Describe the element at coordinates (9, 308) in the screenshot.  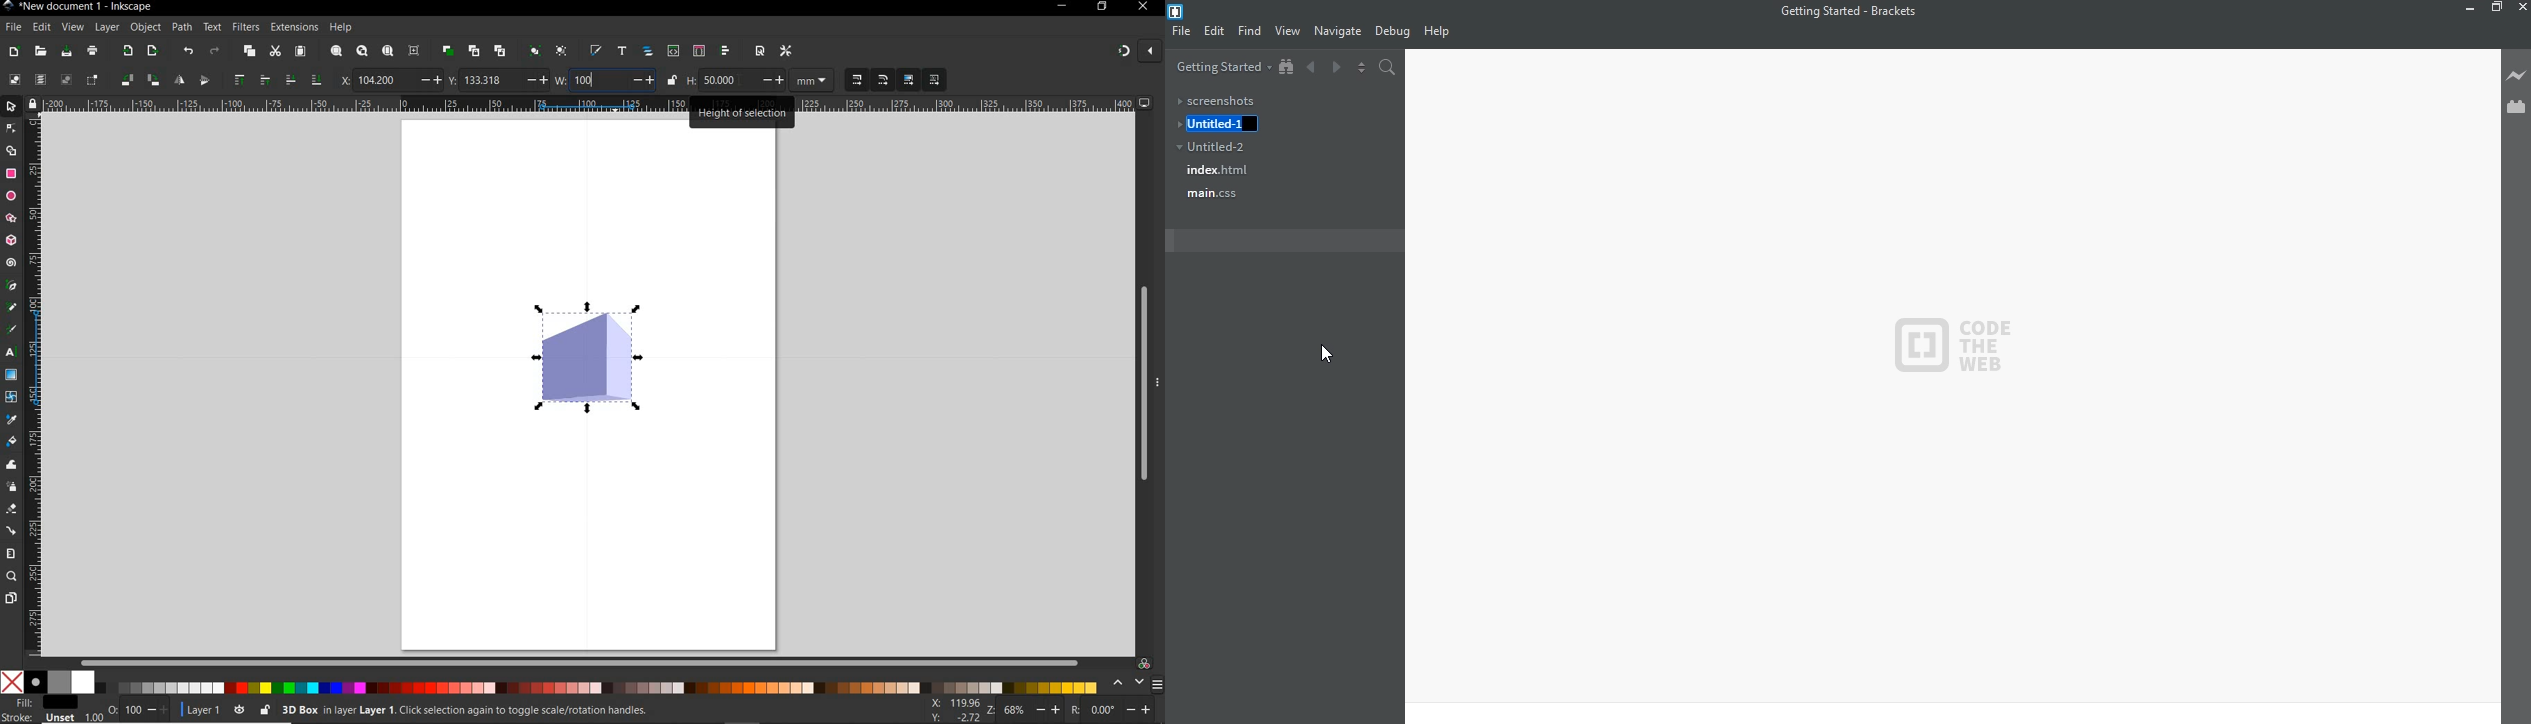
I see `pencil tool` at that location.